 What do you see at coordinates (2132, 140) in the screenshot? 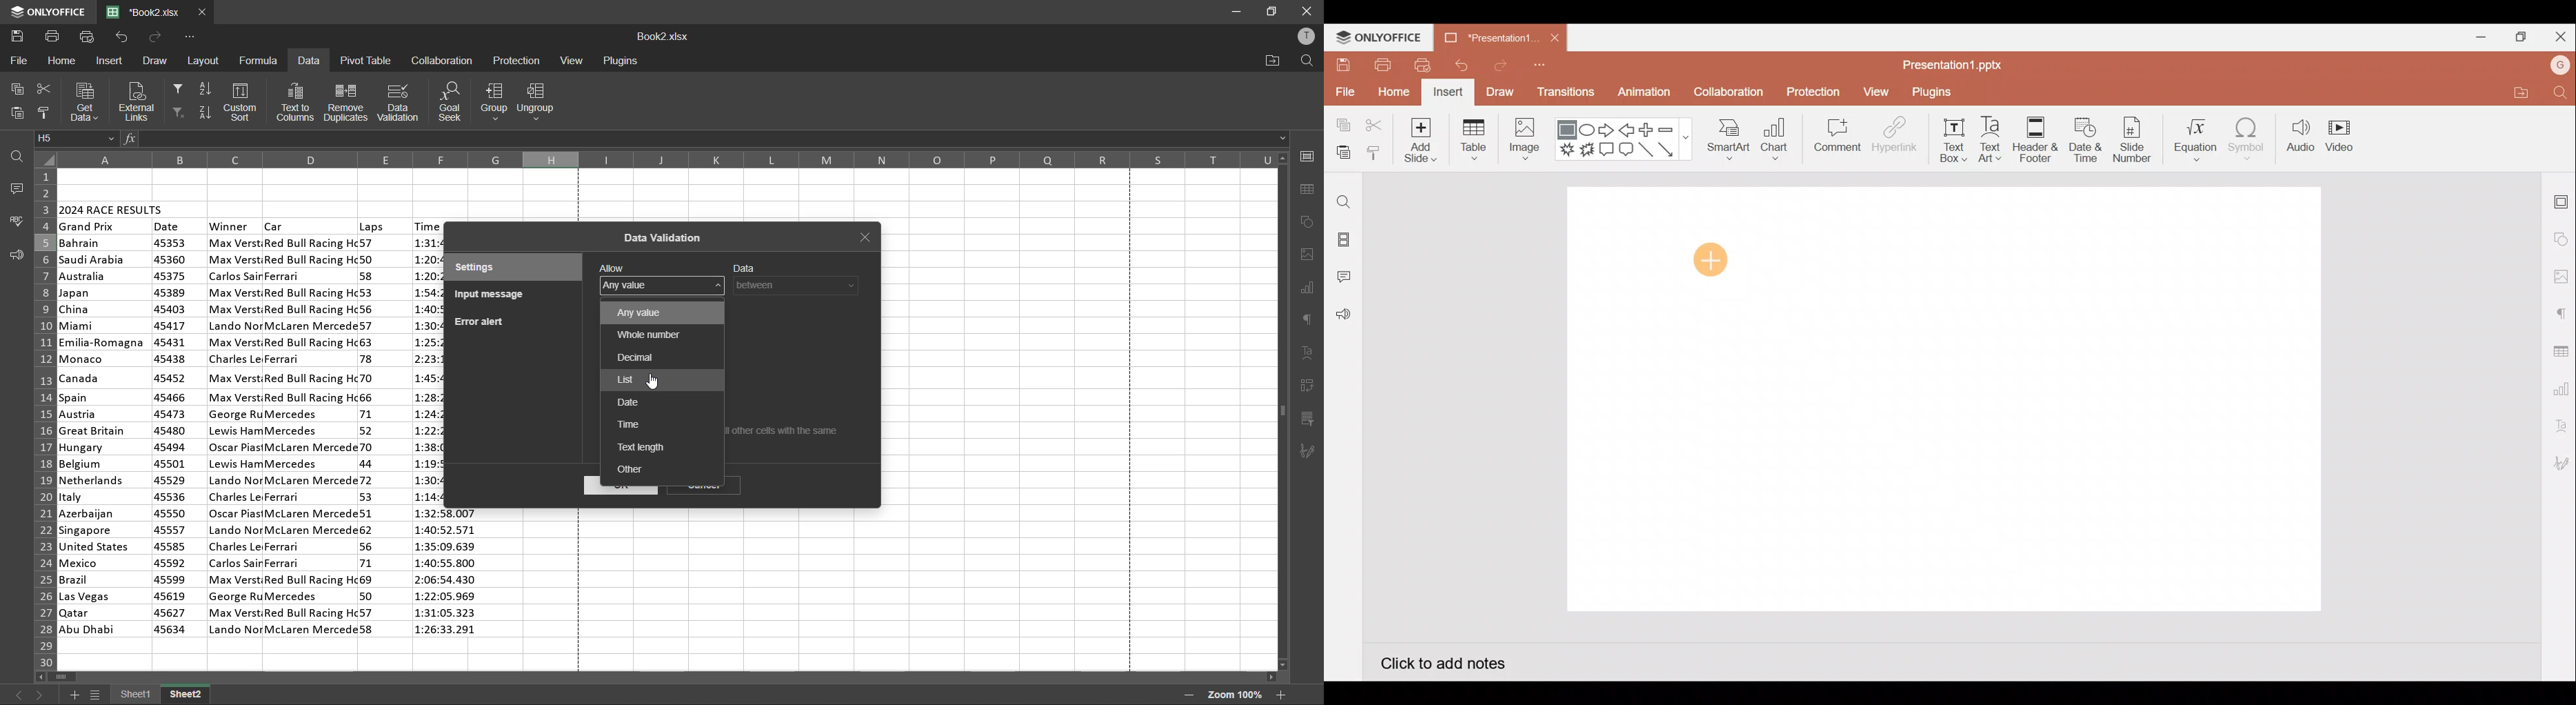
I see `Slide number` at bounding box center [2132, 140].